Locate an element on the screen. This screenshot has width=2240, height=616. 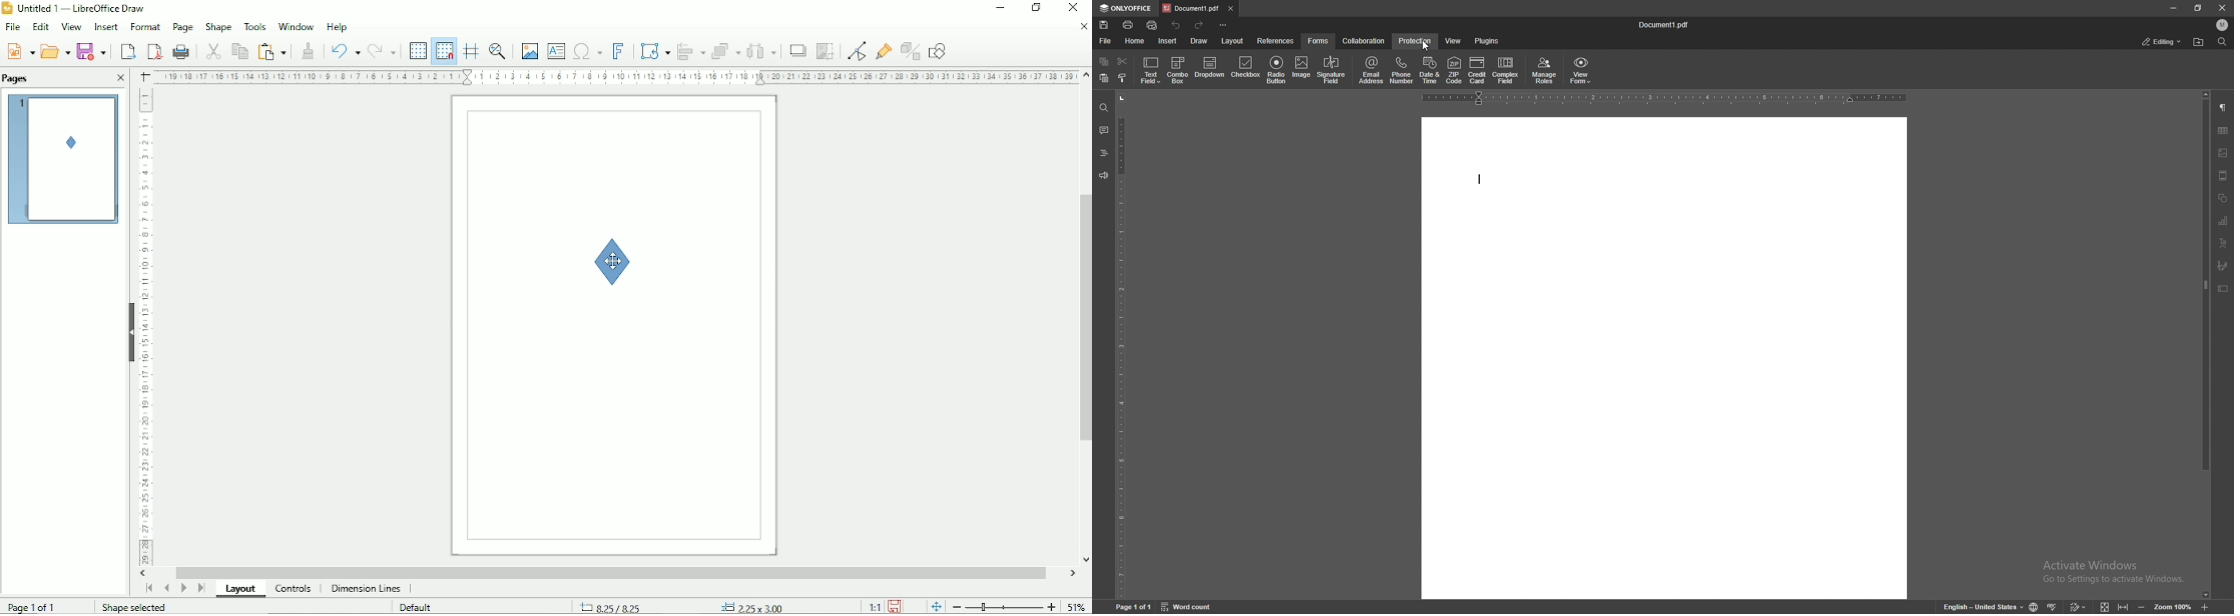
Cut is located at coordinates (212, 50).